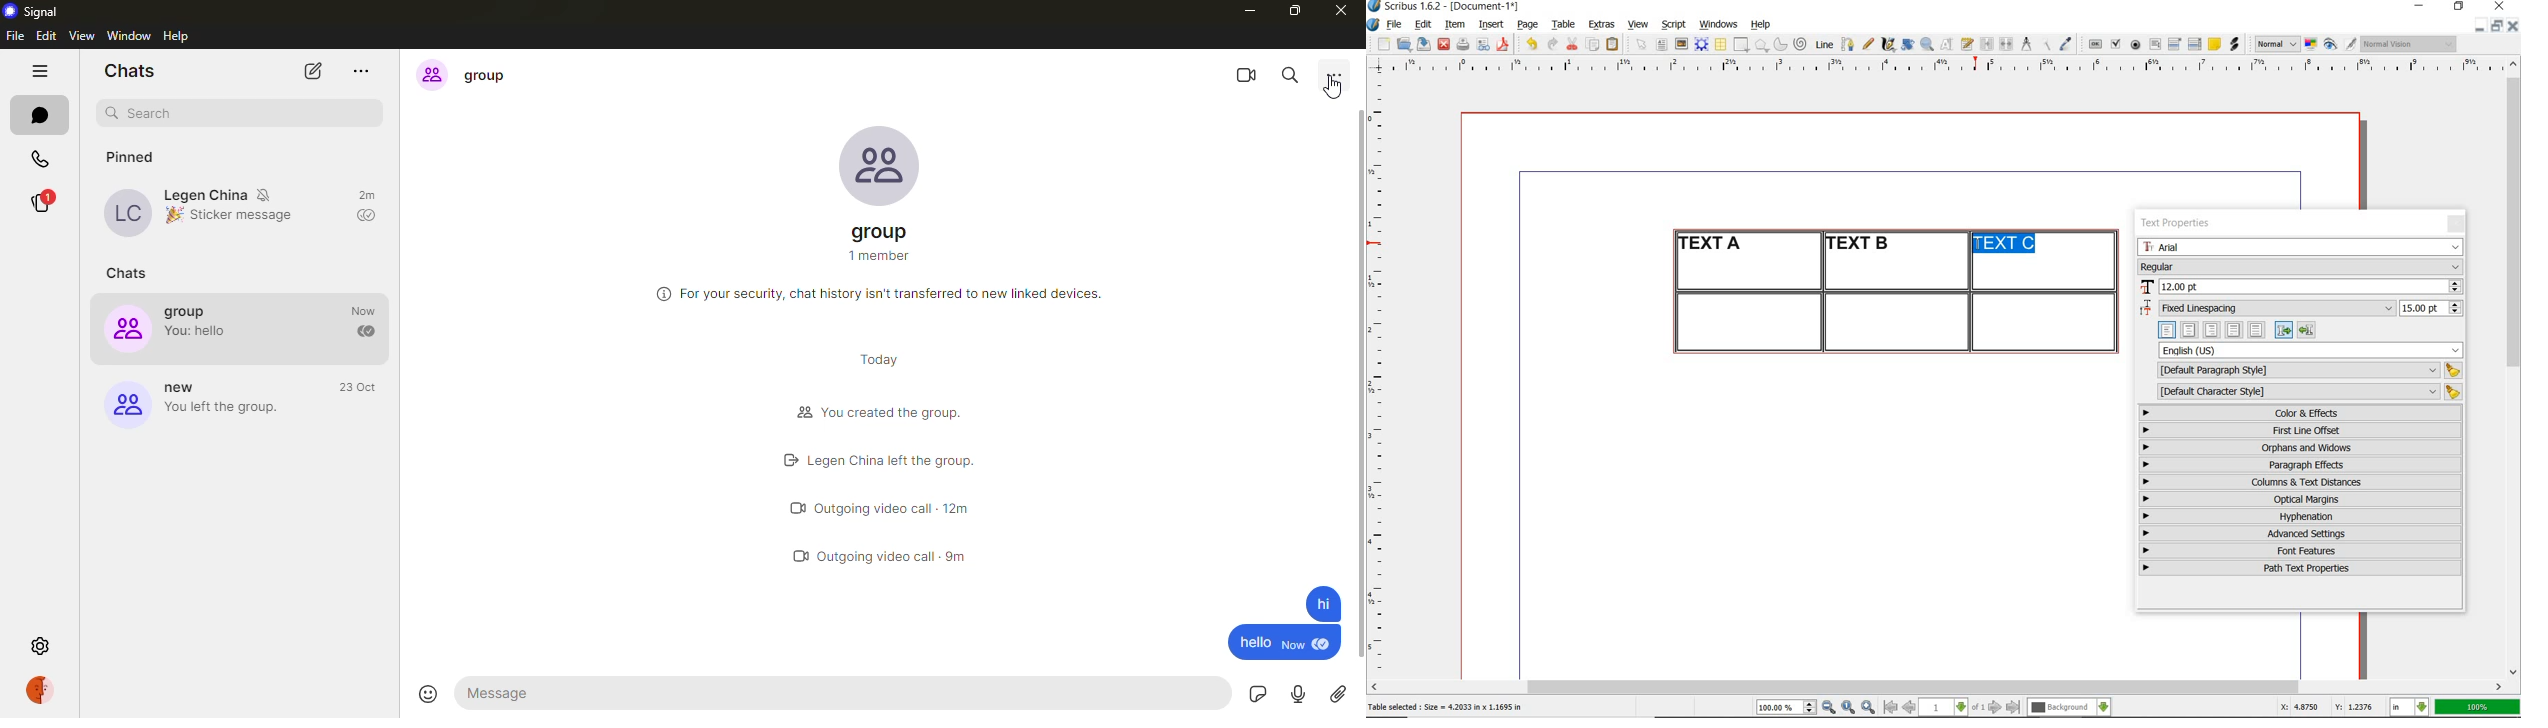 The image size is (2548, 728). Describe the element at coordinates (896, 508) in the screenshot. I see `outgoing video call 12m` at that location.